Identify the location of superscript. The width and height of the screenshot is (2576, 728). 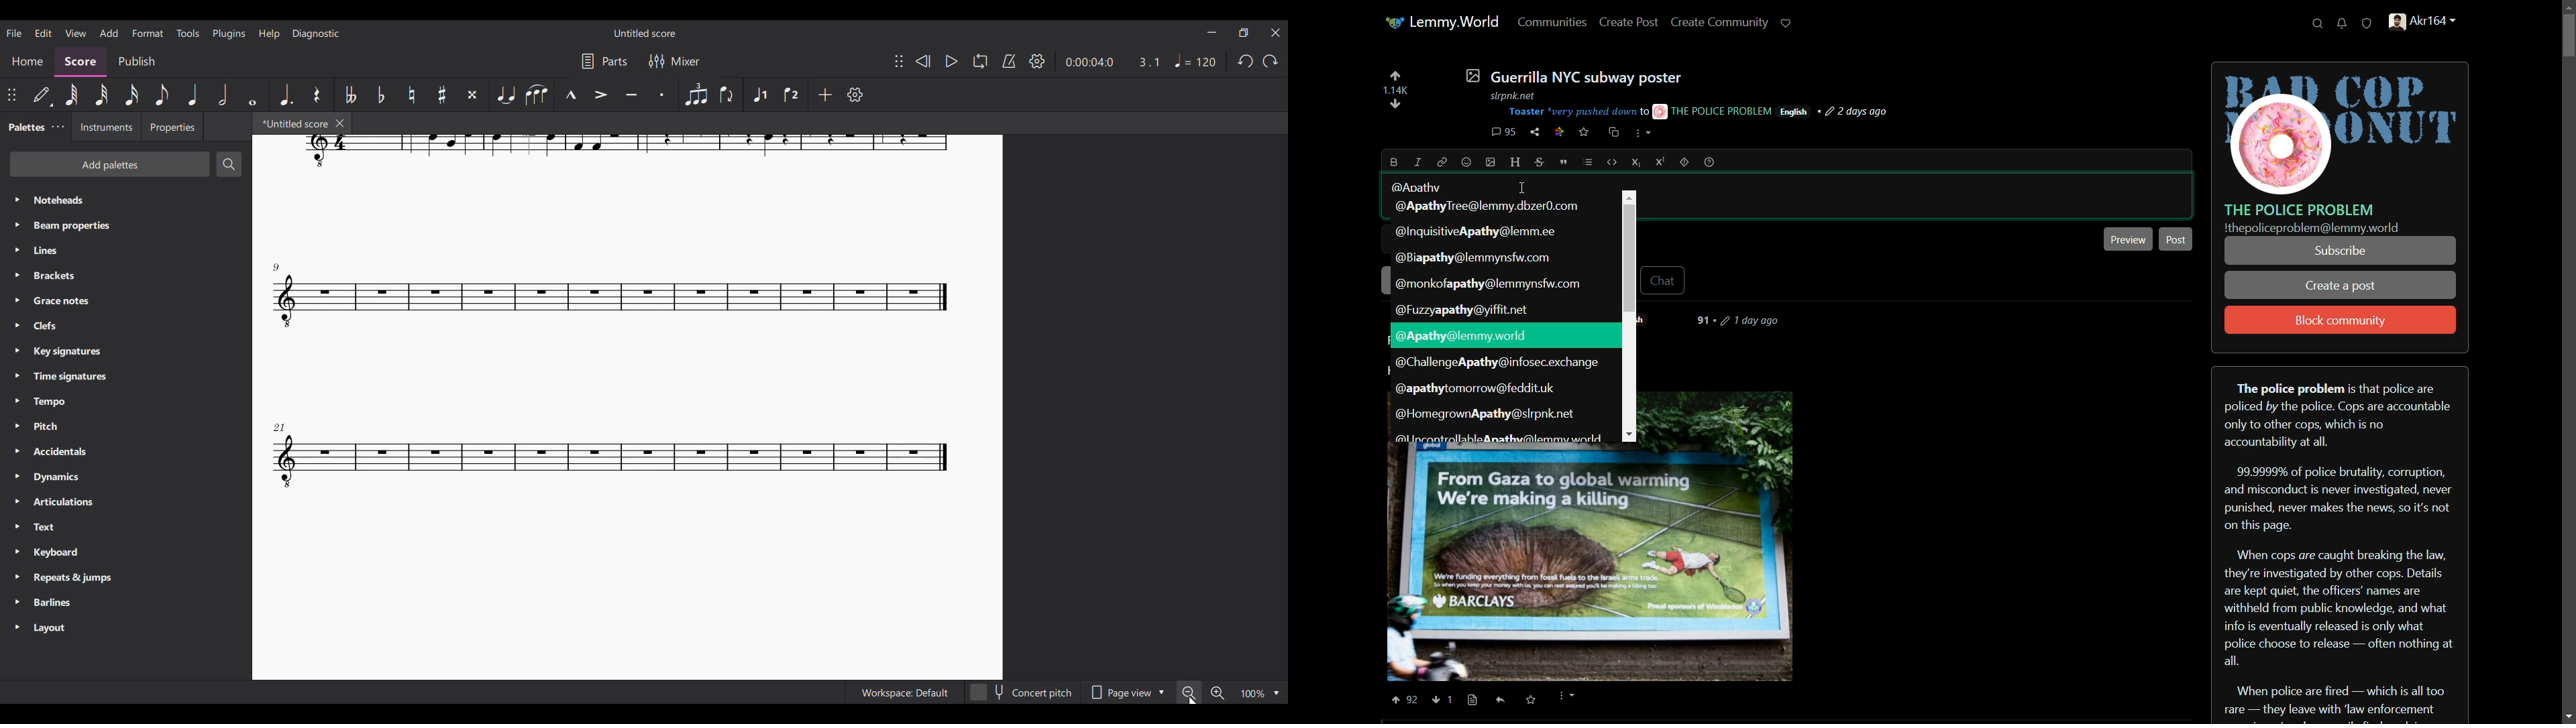
(1660, 162).